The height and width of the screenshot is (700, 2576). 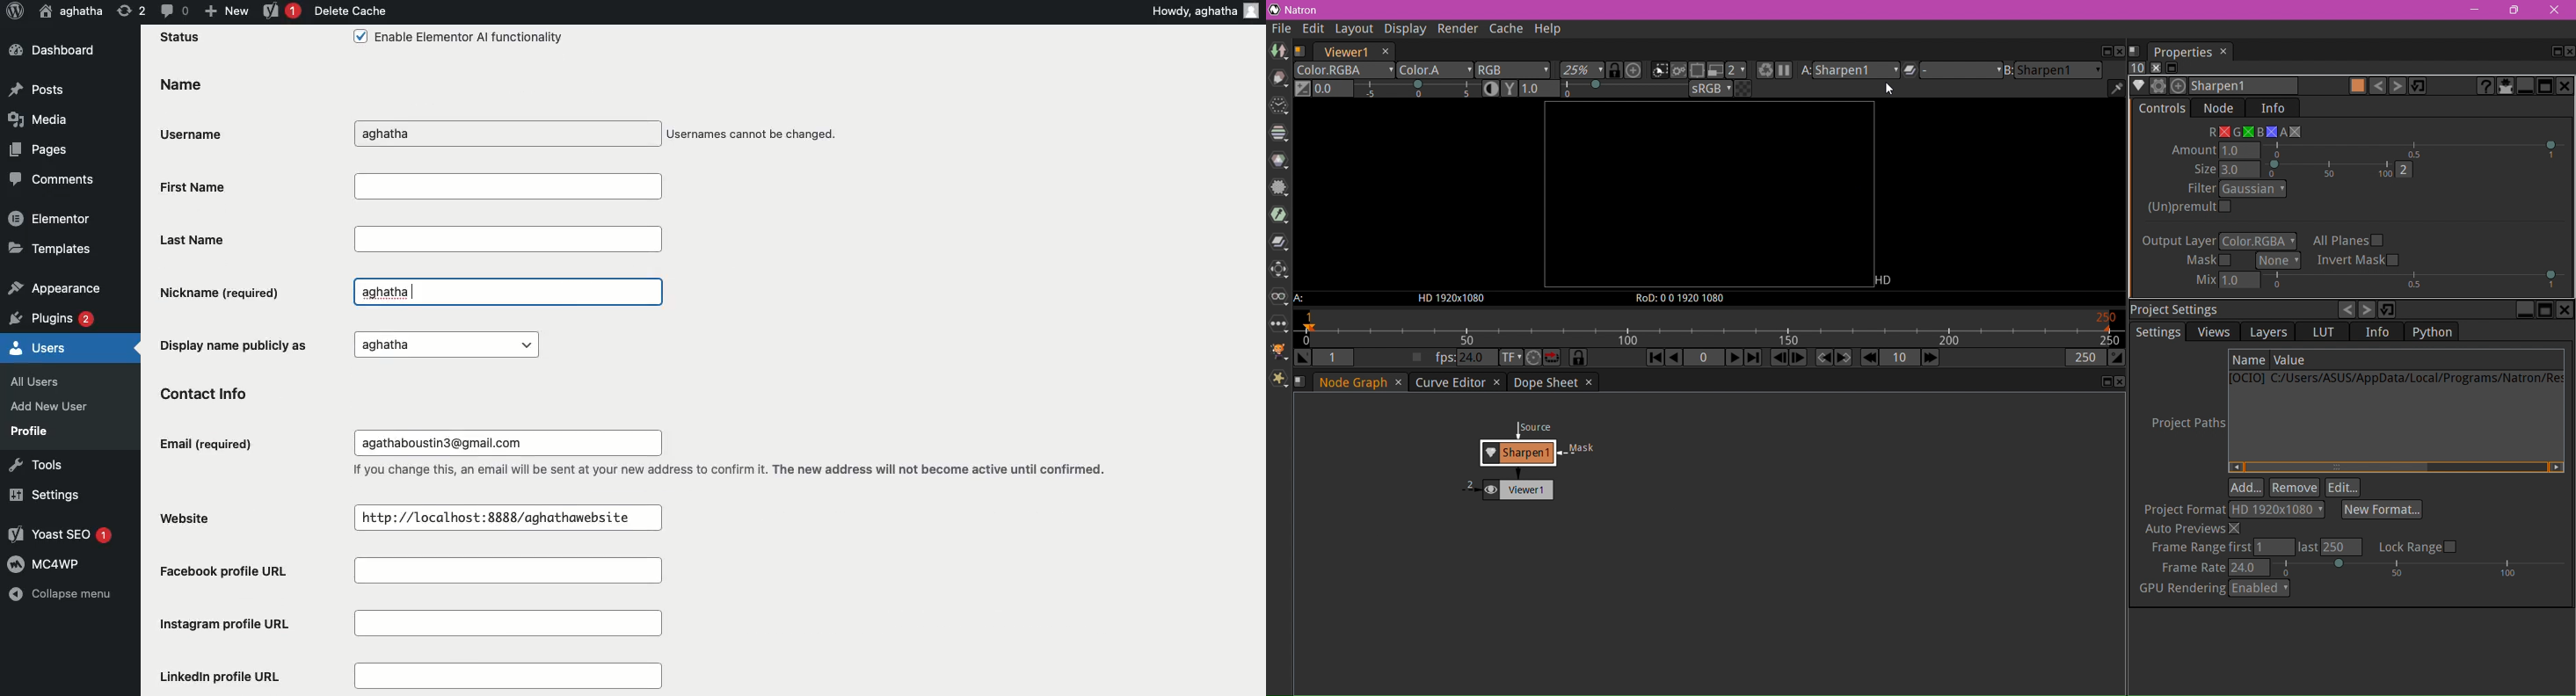 I want to click on Delete cache, so click(x=350, y=11).